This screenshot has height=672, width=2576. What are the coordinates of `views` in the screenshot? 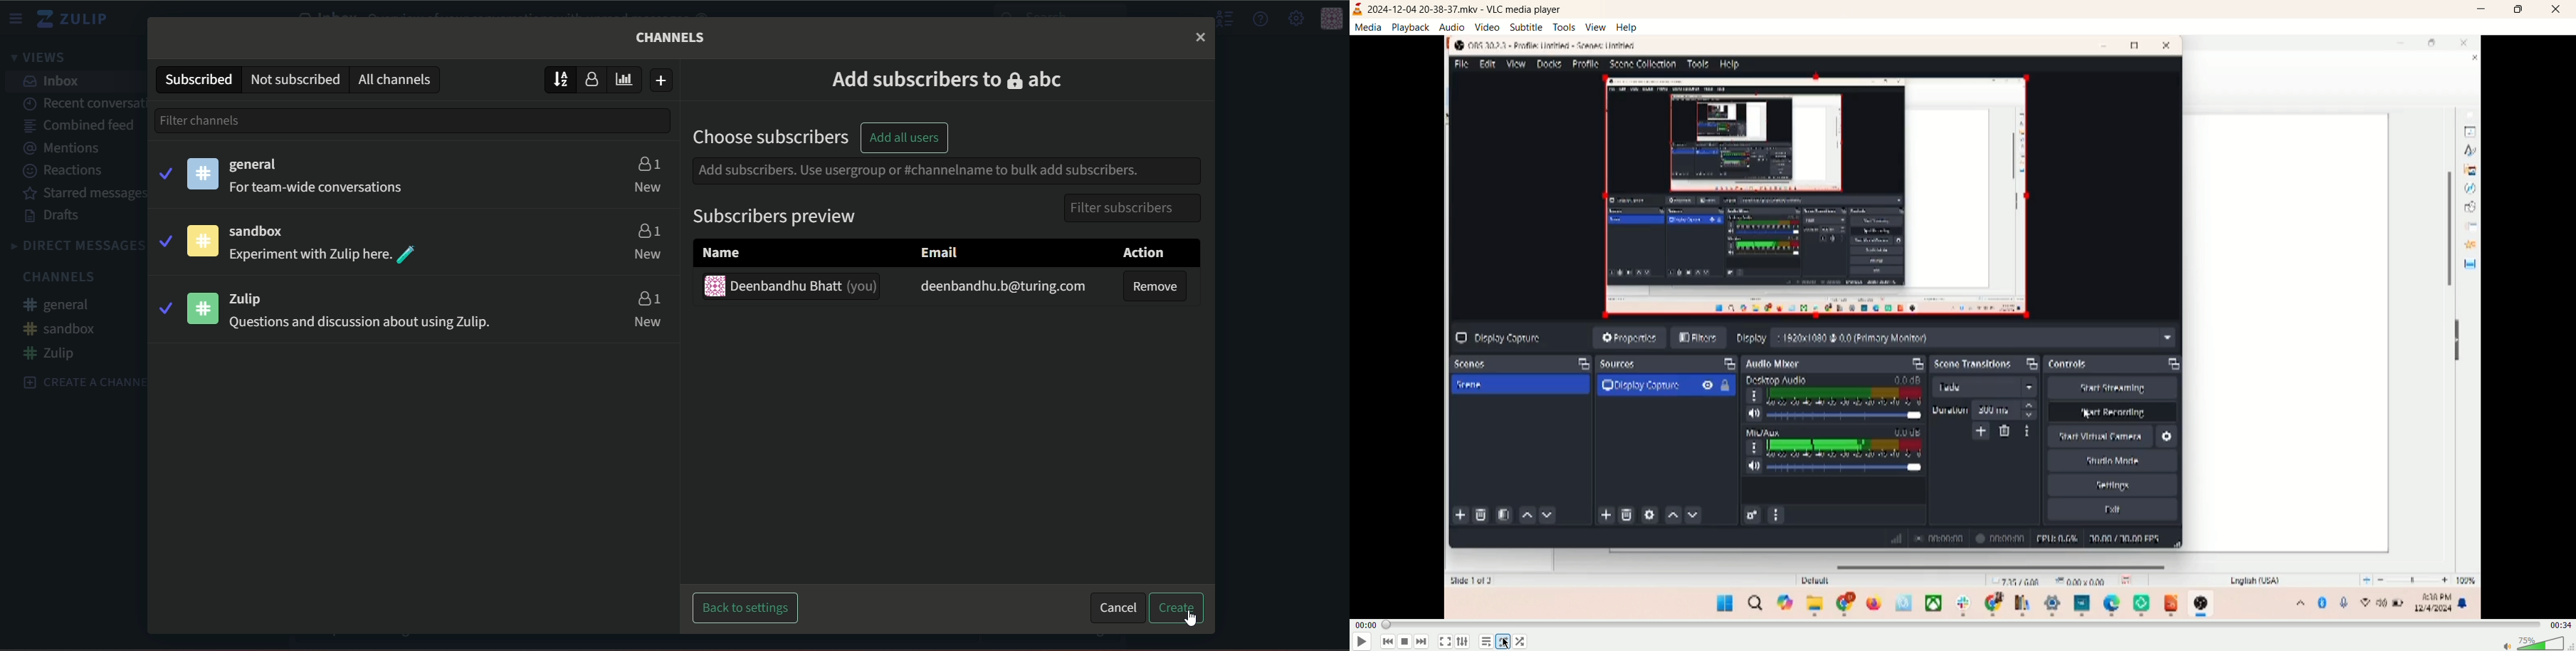 It's located at (43, 58).